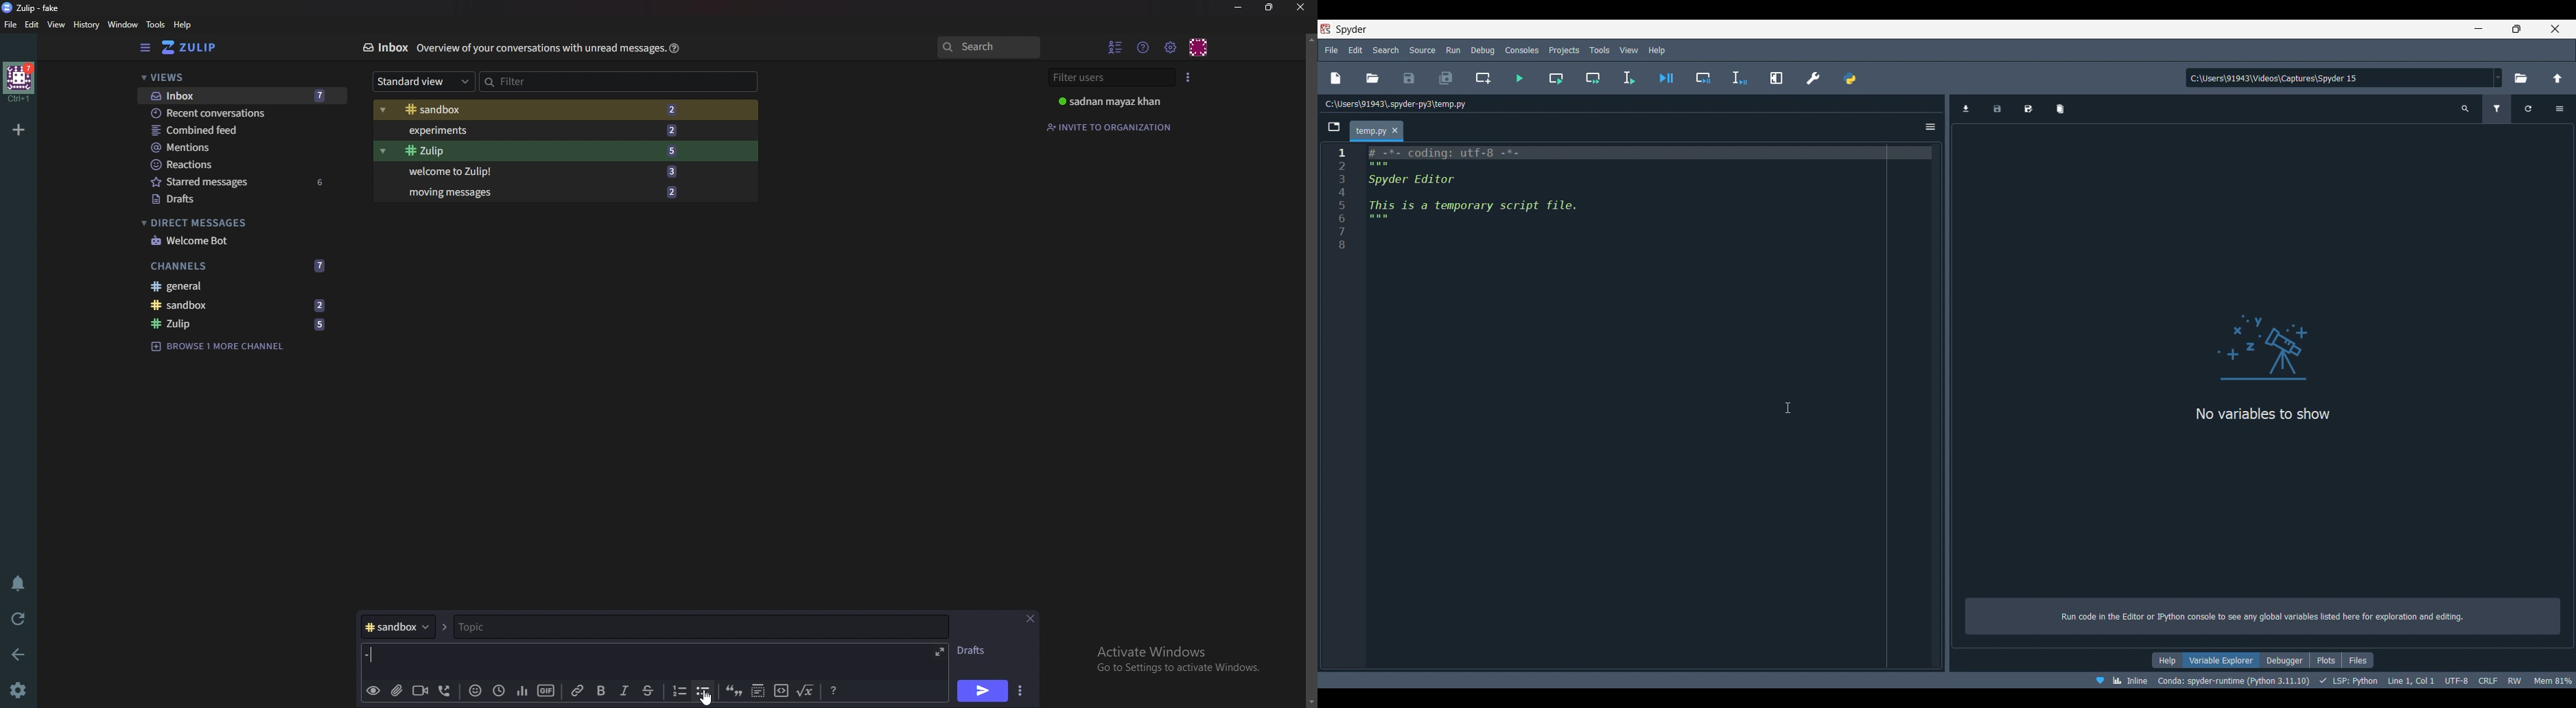 This screenshot has width=2576, height=728. What do you see at coordinates (236, 223) in the screenshot?
I see `Direct messages` at bounding box center [236, 223].